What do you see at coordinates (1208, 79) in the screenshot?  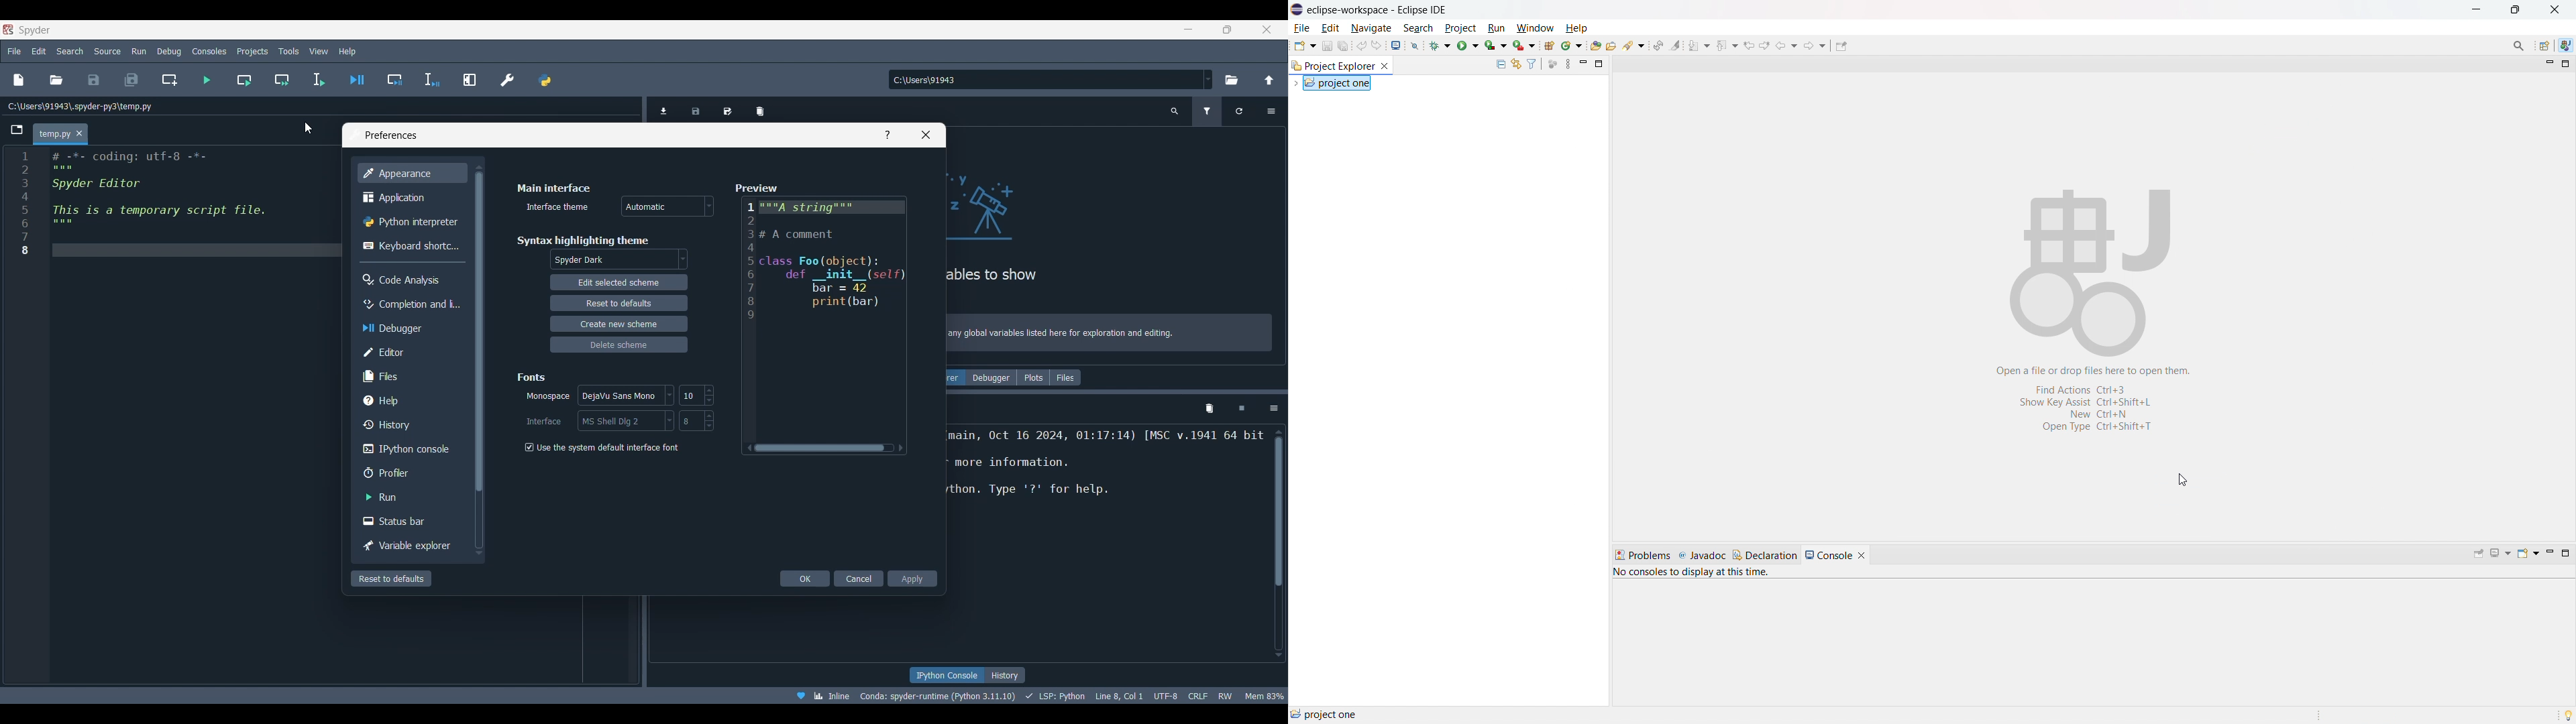 I see `Location options ` at bounding box center [1208, 79].